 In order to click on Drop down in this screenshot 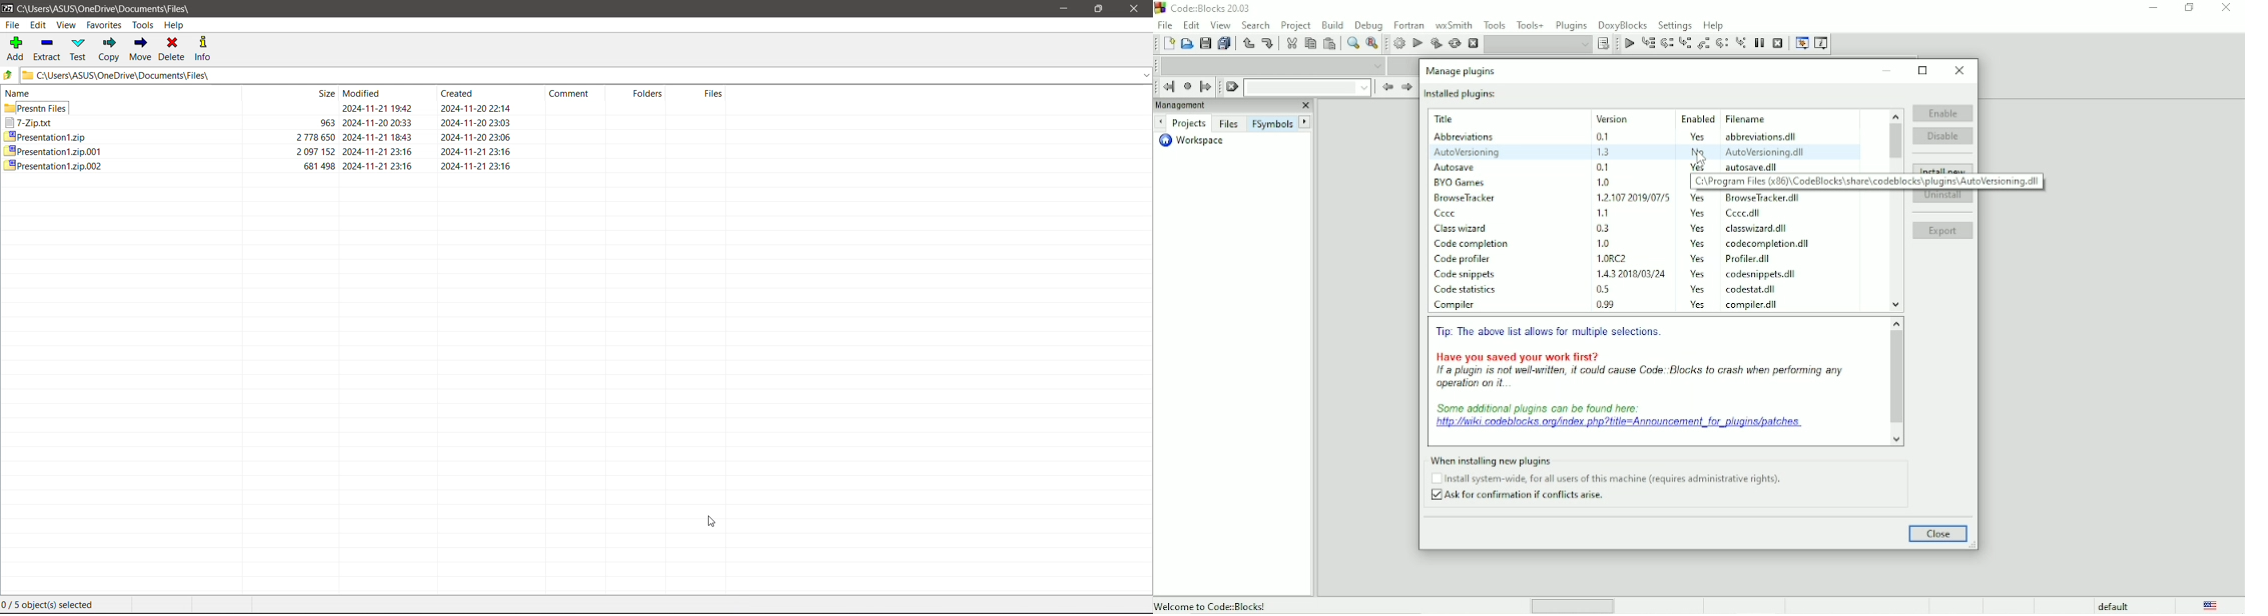, I will do `click(1538, 45)`.